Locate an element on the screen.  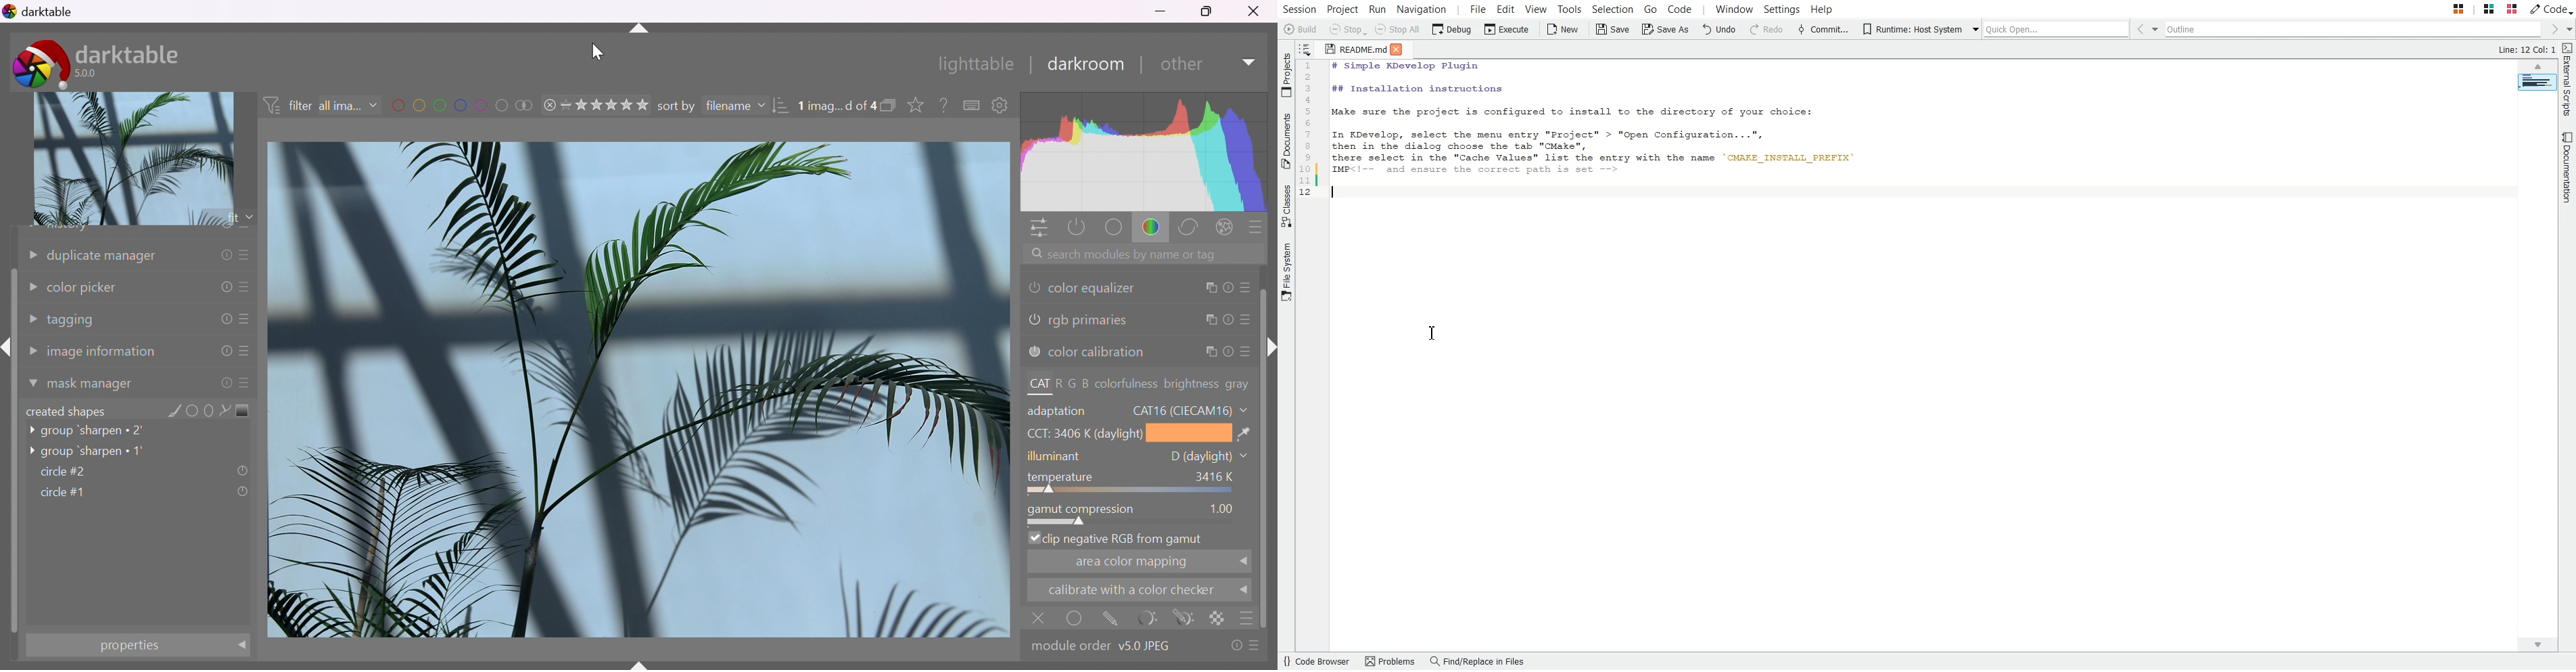
background is located at coordinates (1217, 620).